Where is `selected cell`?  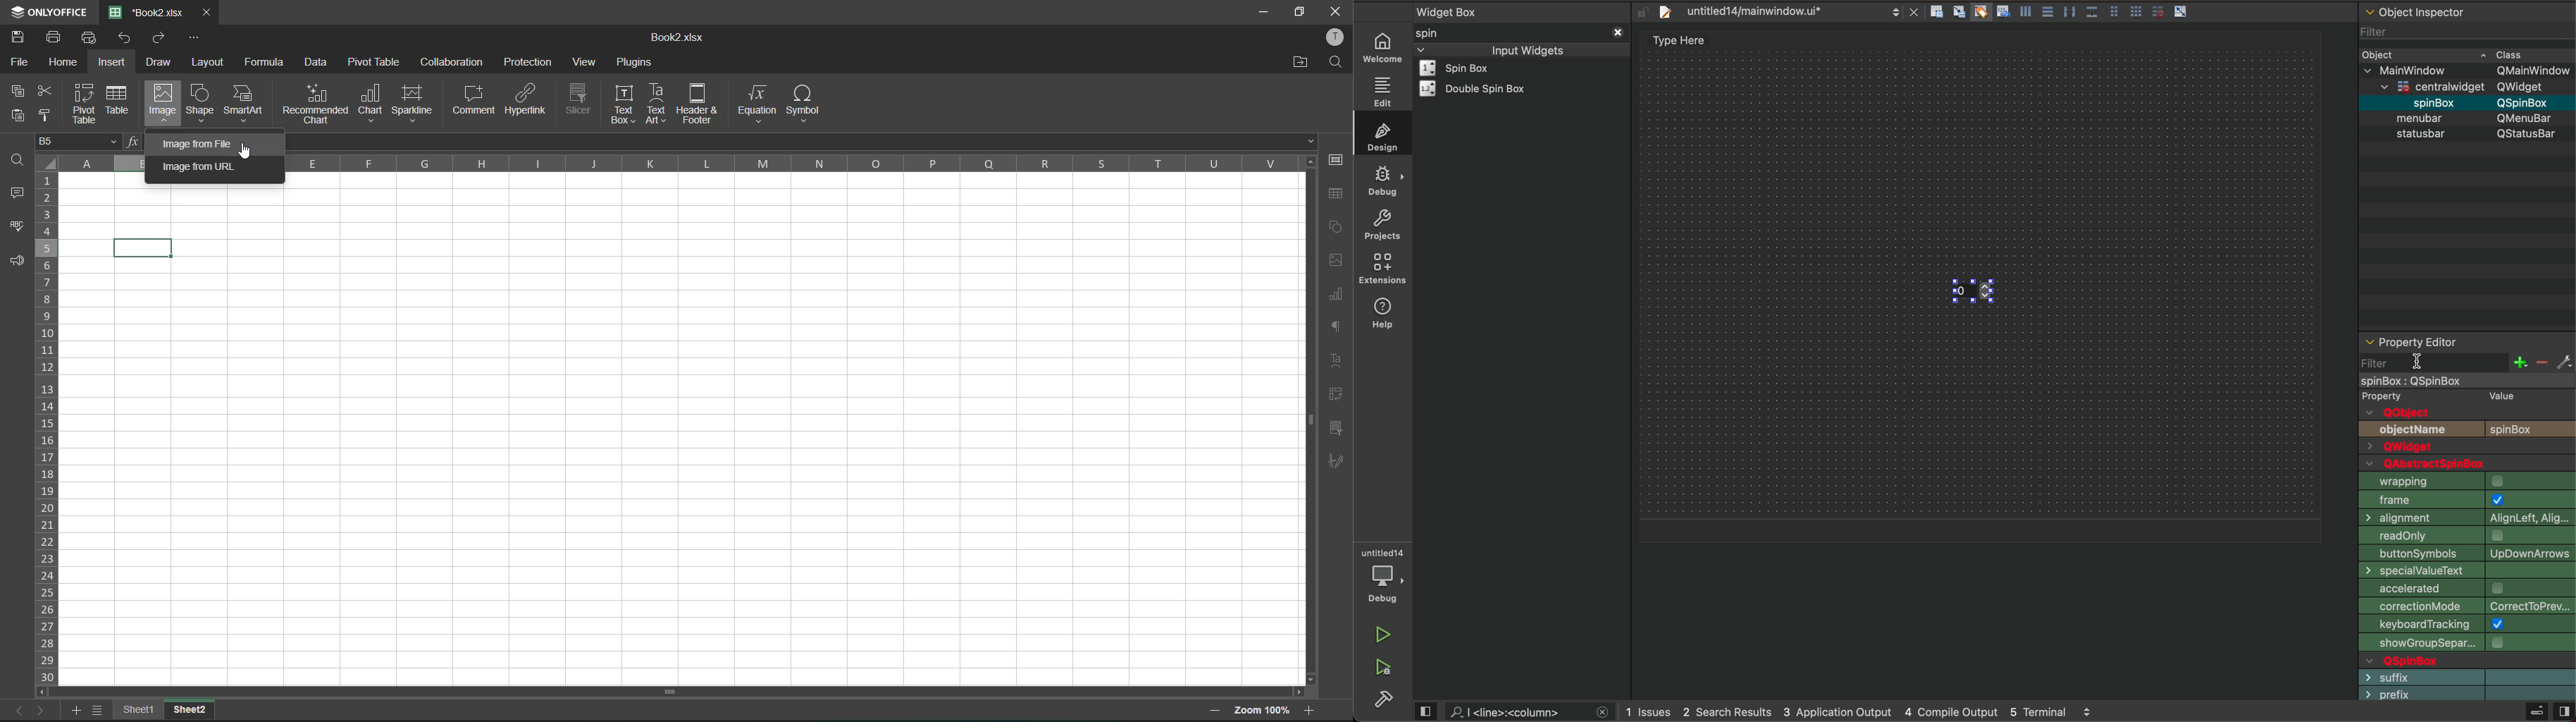
selected cell is located at coordinates (146, 247).